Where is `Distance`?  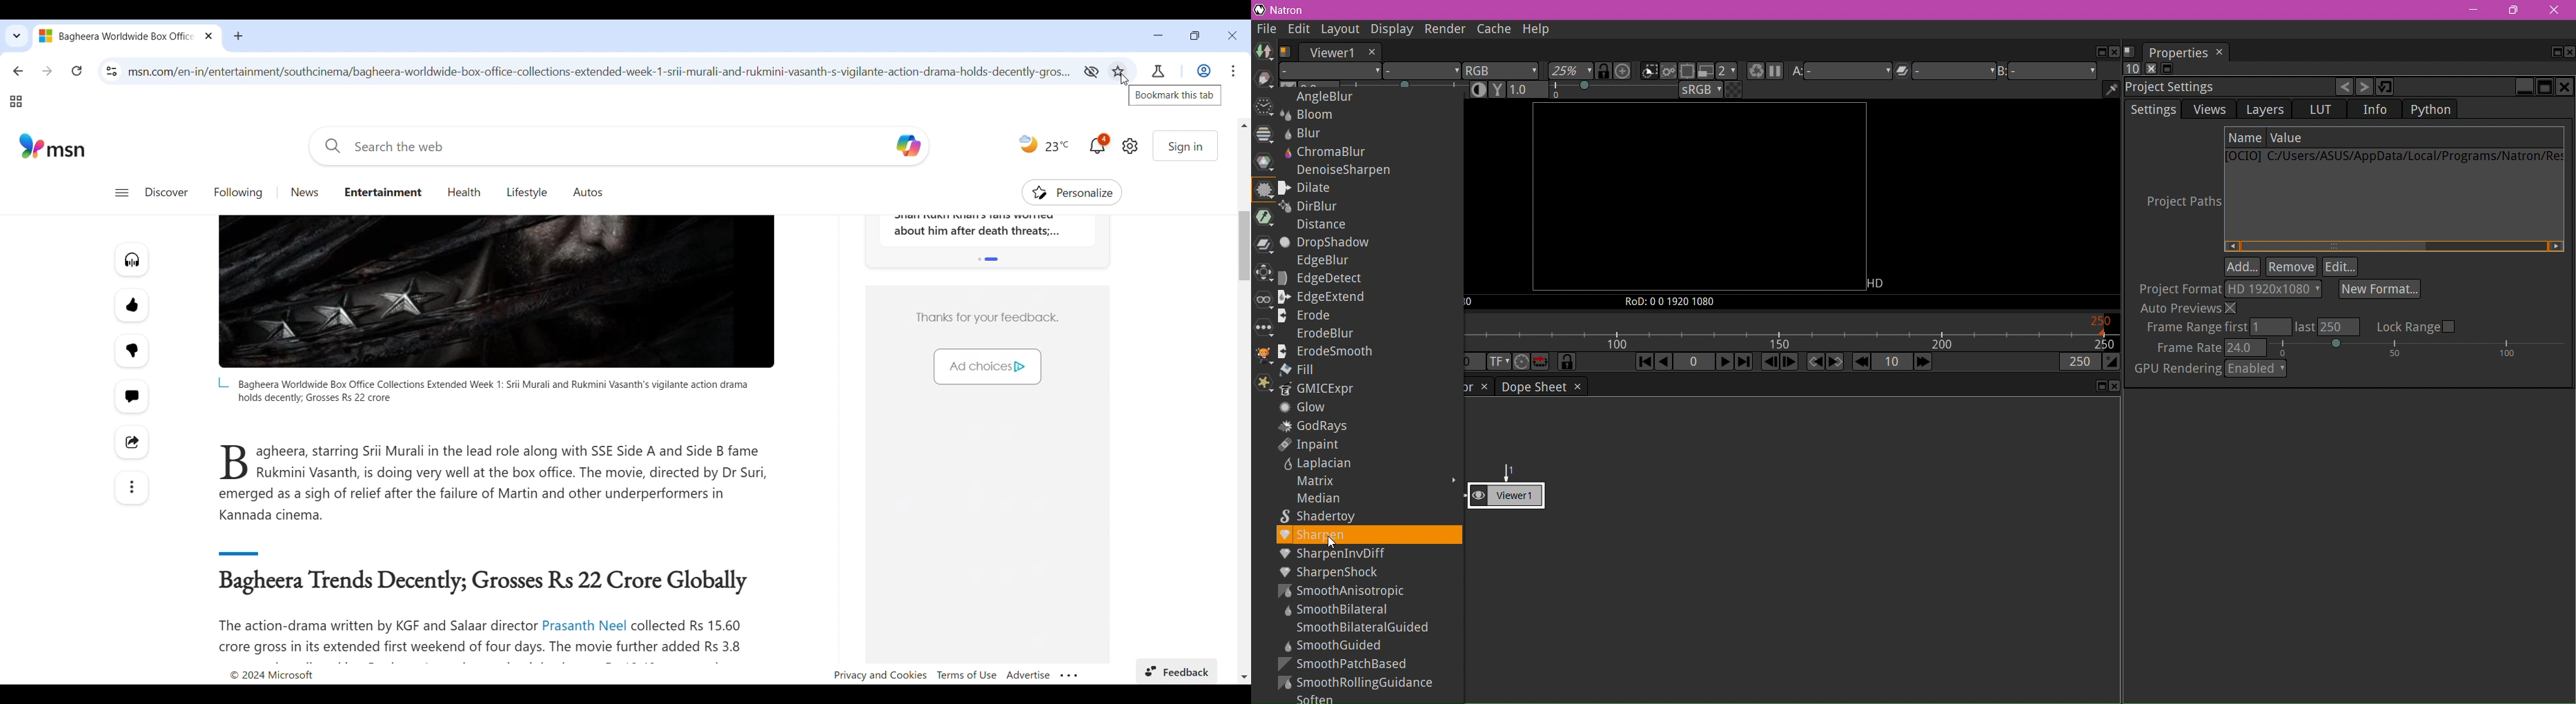
Distance is located at coordinates (1319, 227).